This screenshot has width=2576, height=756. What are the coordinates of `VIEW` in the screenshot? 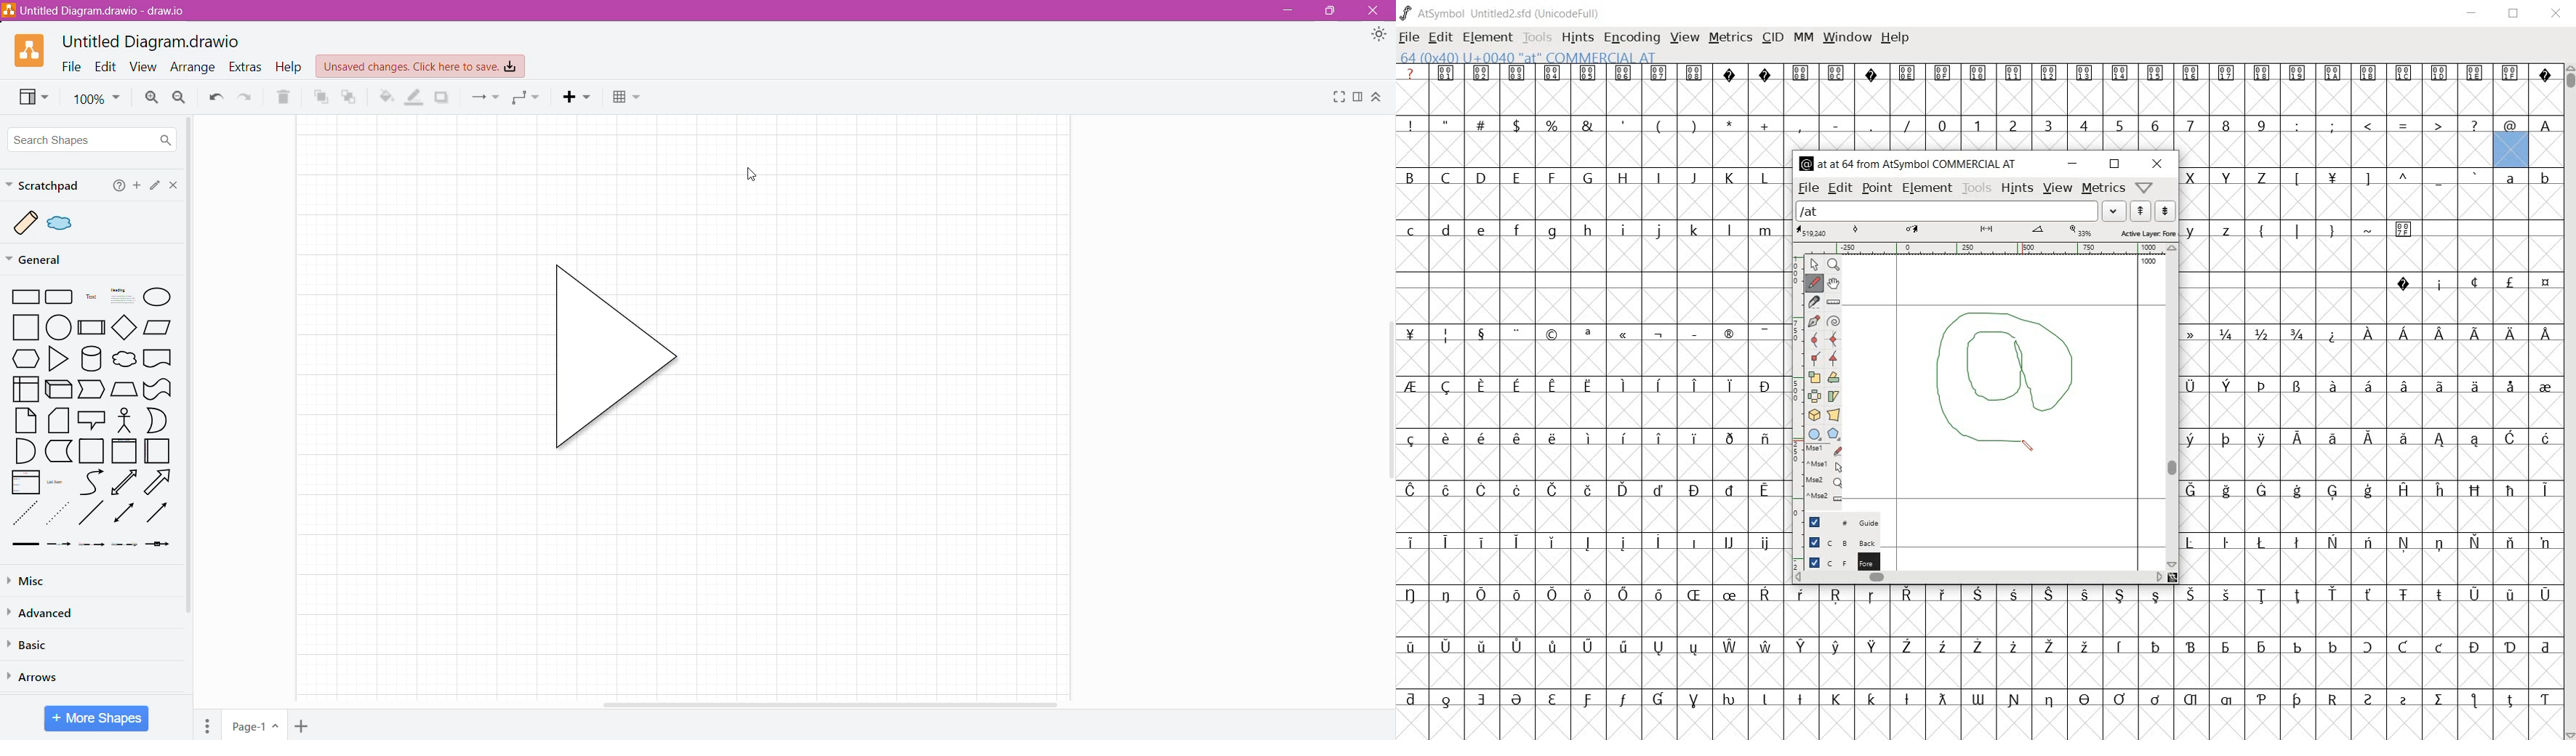 It's located at (1685, 40).